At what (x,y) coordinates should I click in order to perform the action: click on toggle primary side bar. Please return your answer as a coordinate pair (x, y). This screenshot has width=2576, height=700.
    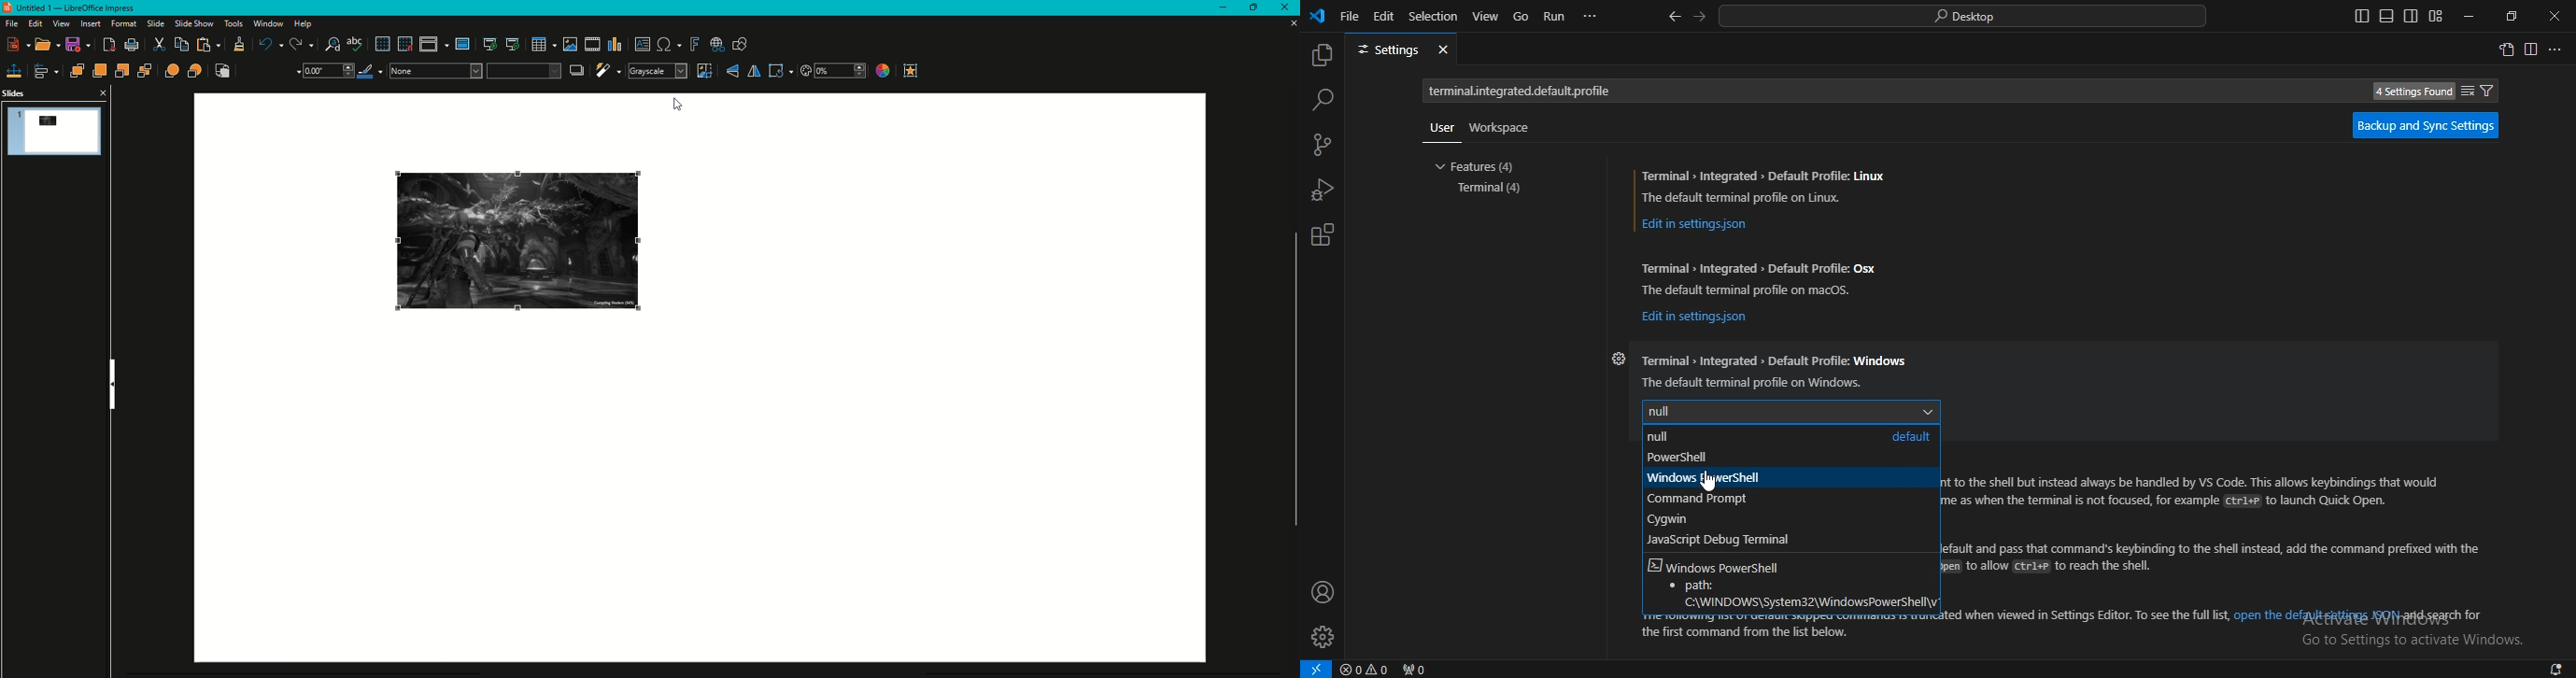
    Looking at the image, I should click on (2362, 16).